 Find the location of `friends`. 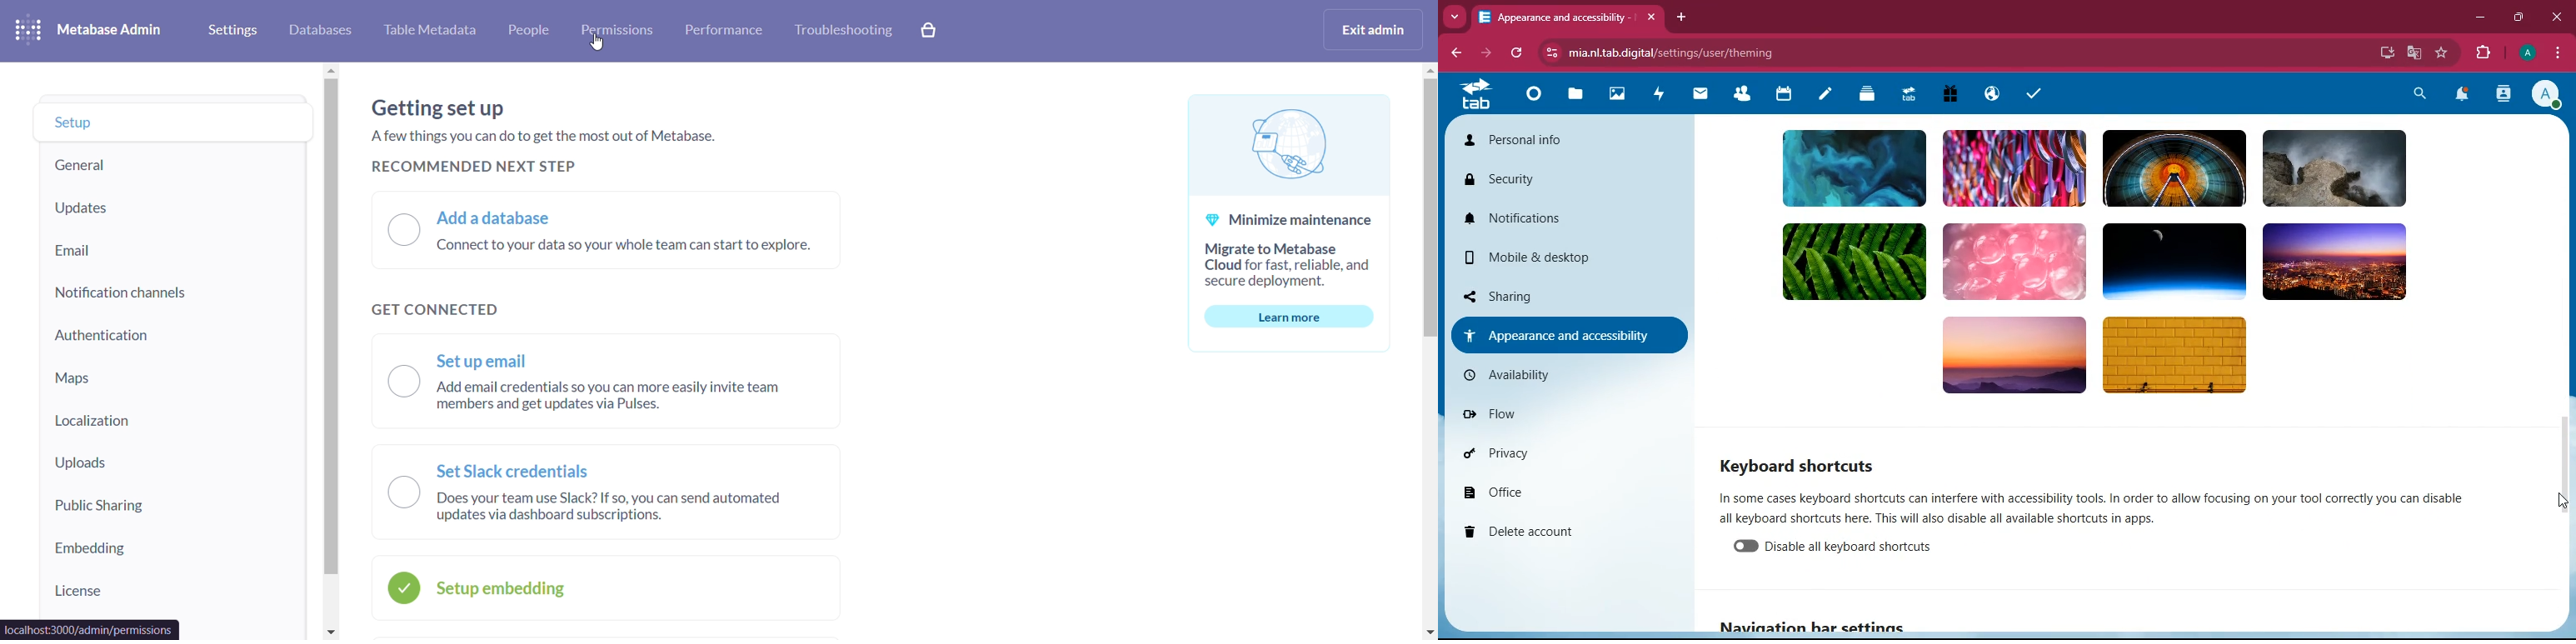

friends is located at coordinates (1740, 97).